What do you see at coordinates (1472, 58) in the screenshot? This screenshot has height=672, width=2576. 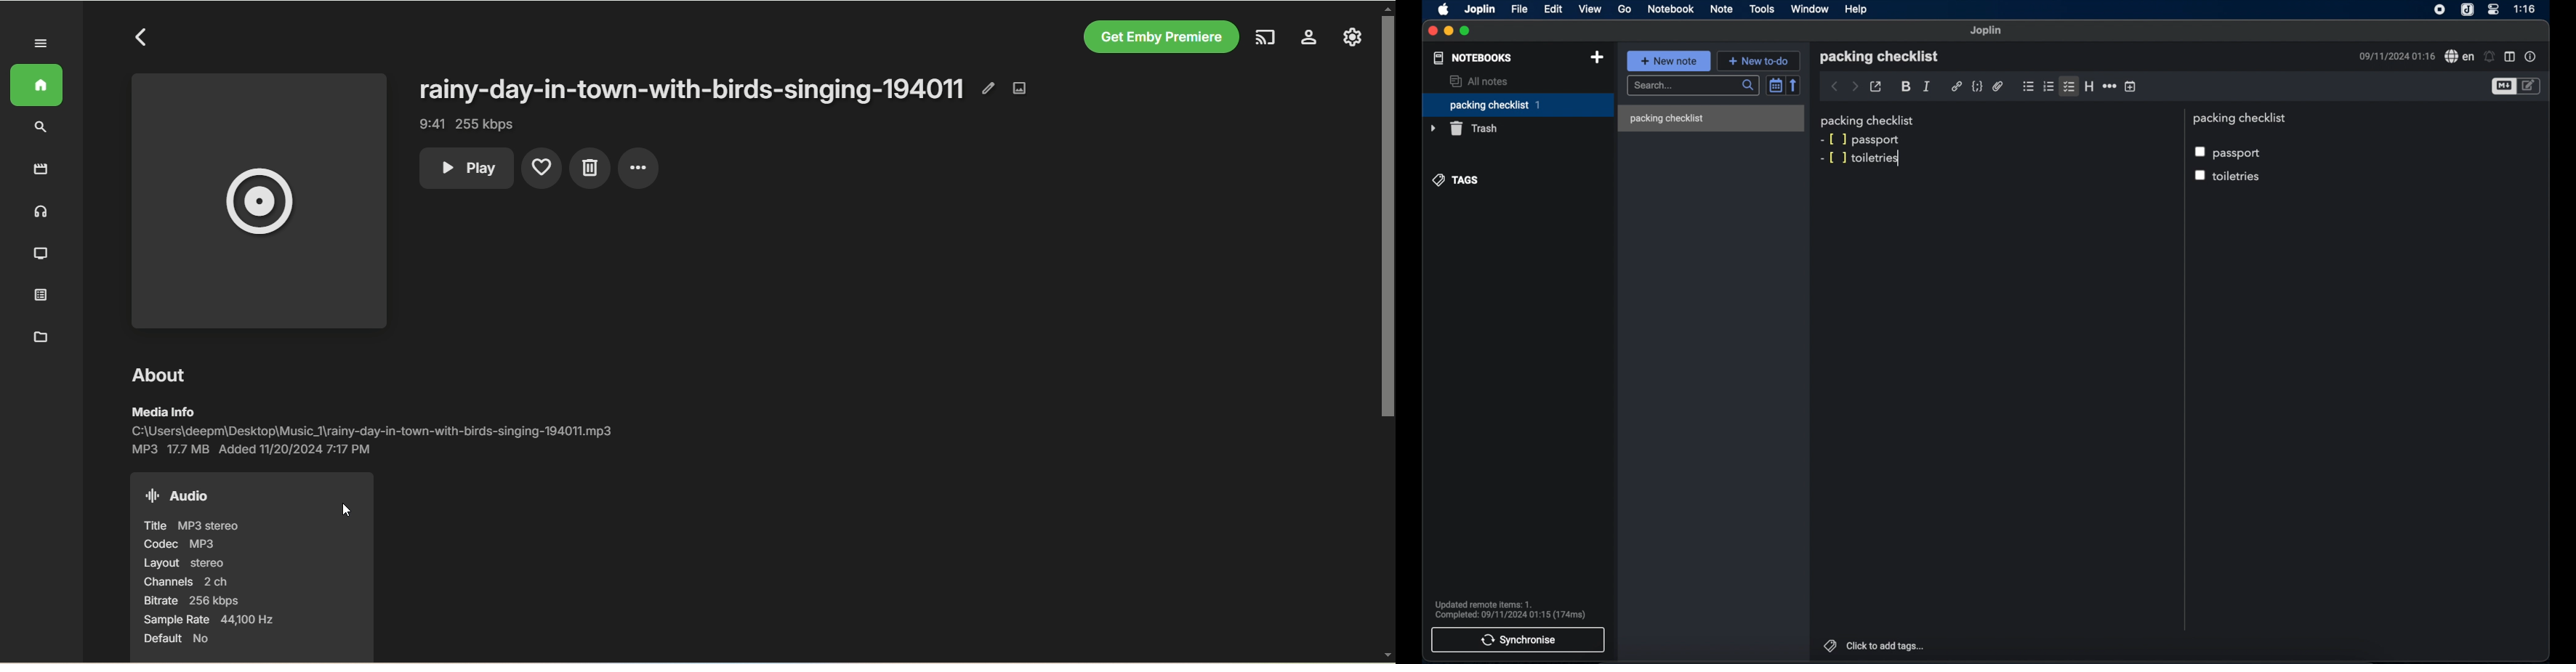 I see `notebooks` at bounding box center [1472, 58].